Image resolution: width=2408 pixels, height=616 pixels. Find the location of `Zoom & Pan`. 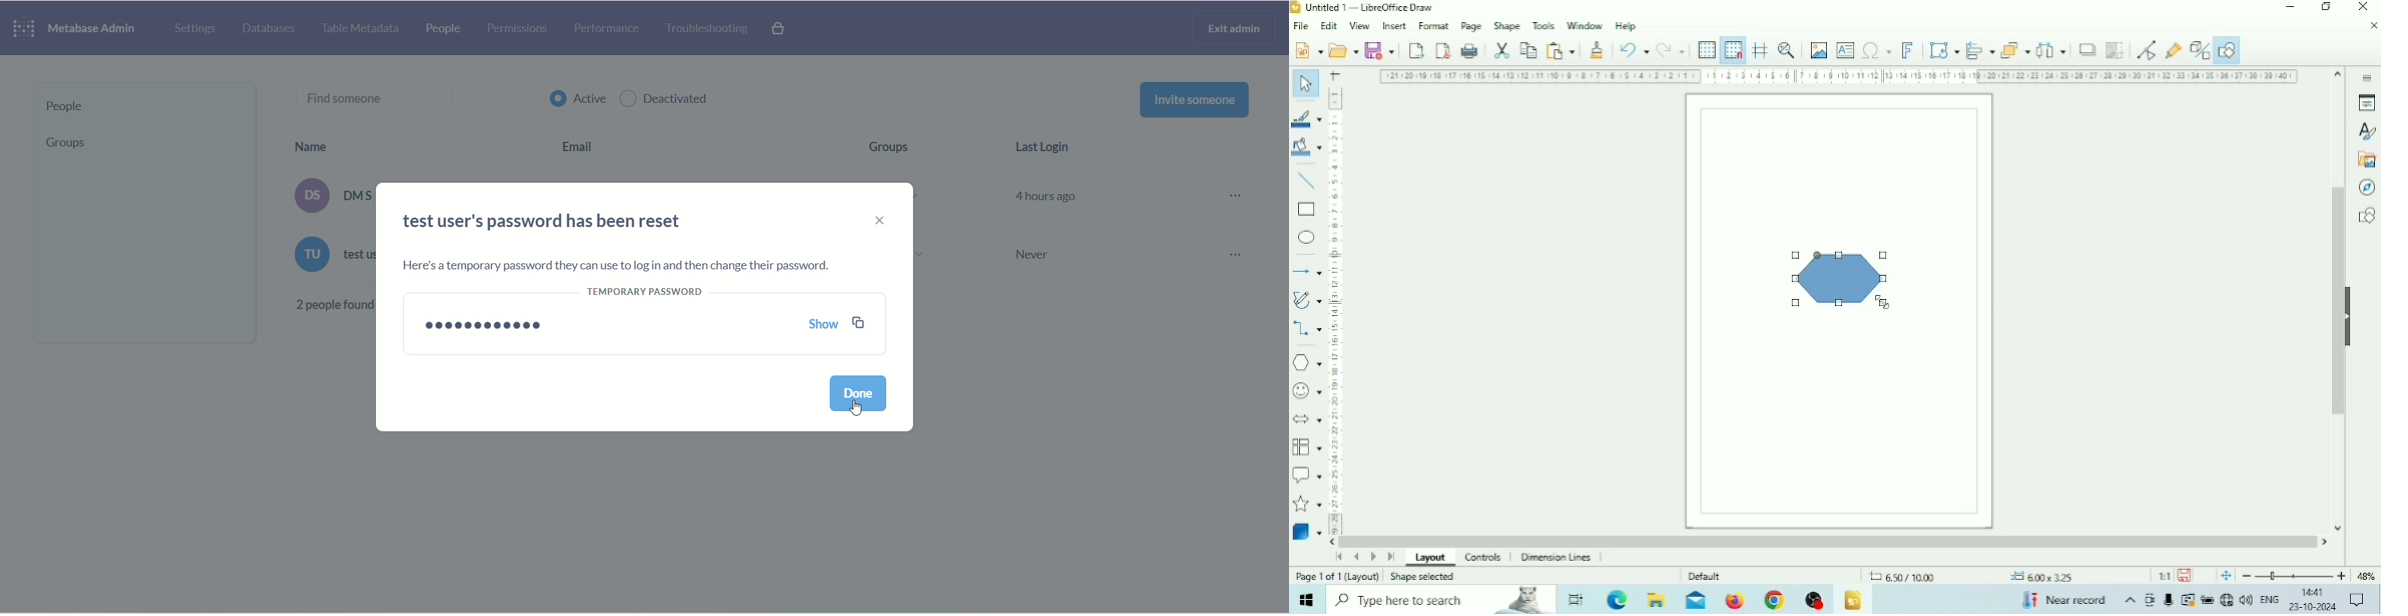

Zoom & Pan is located at coordinates (1787, 49).